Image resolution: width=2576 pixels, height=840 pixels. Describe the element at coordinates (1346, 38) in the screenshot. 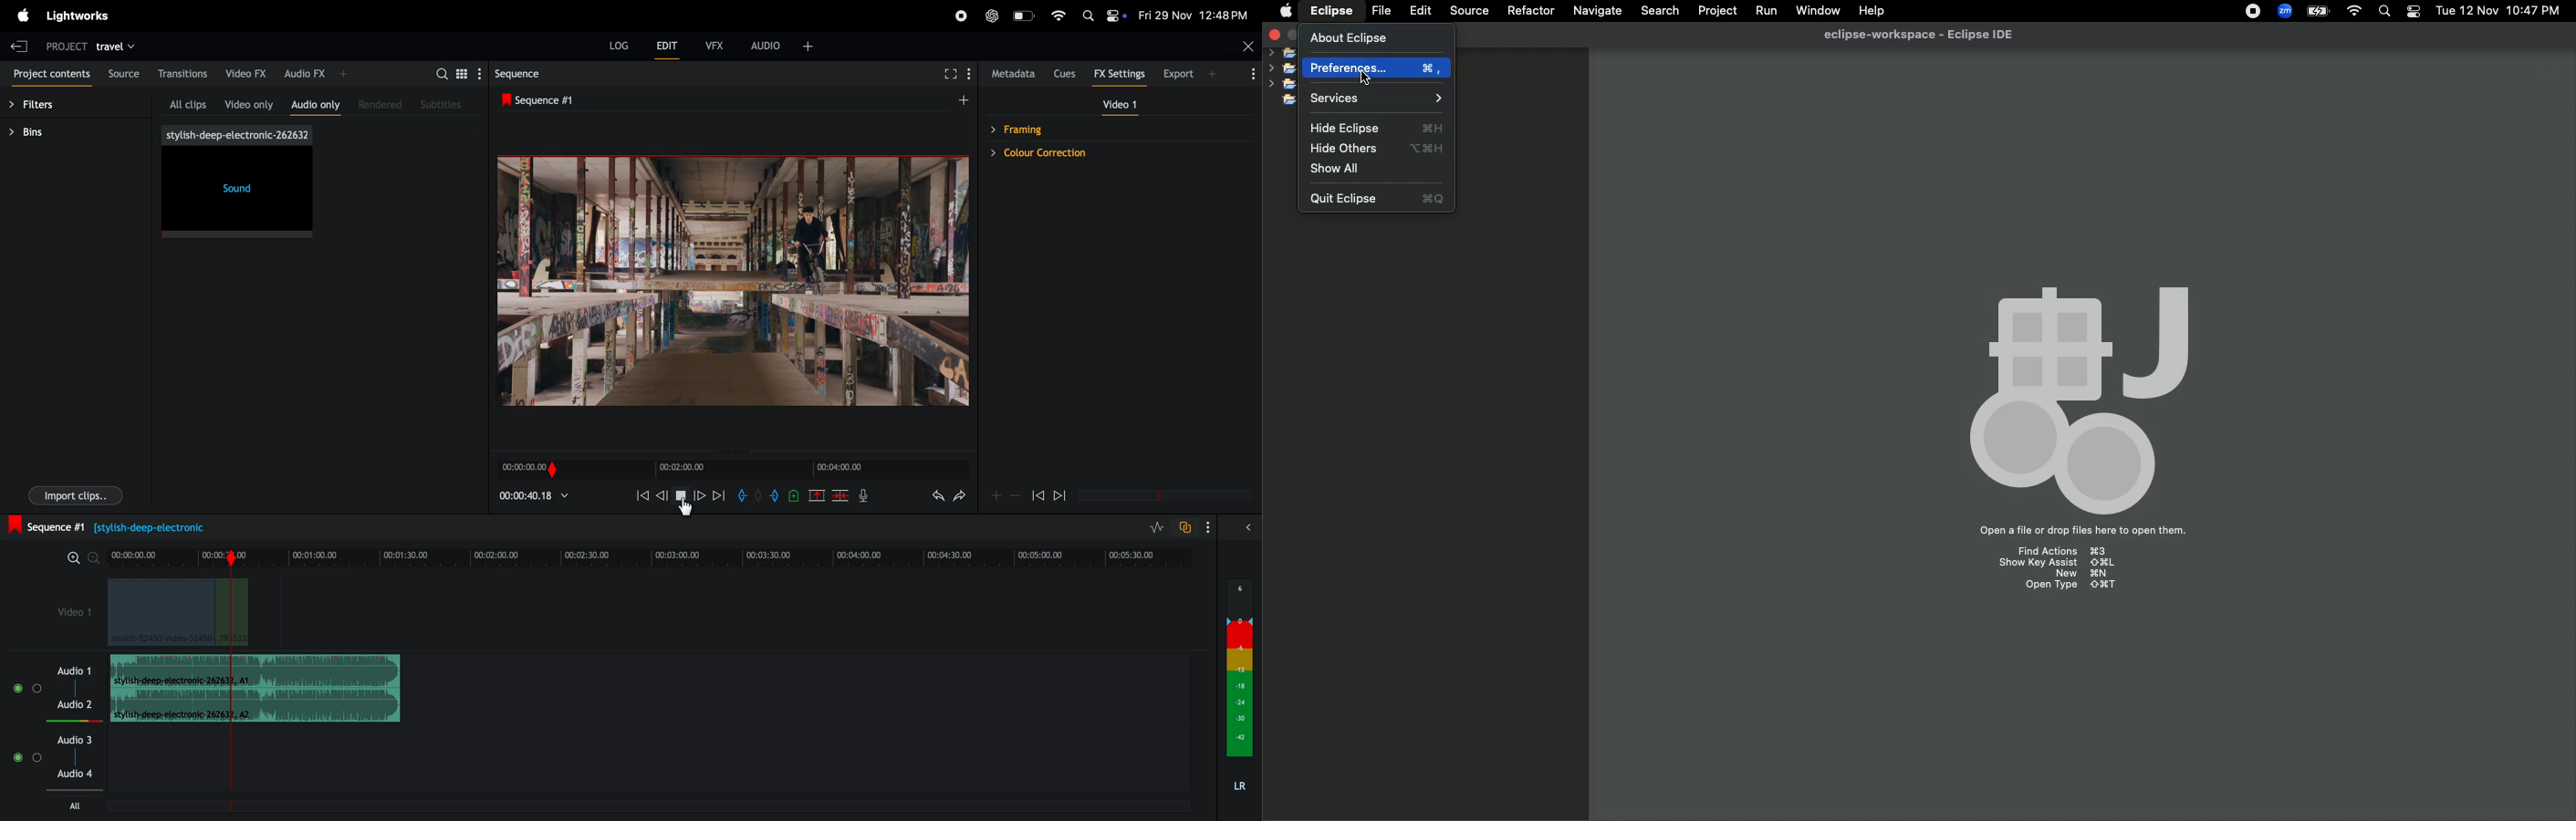

I see `About eclipse` at that location.